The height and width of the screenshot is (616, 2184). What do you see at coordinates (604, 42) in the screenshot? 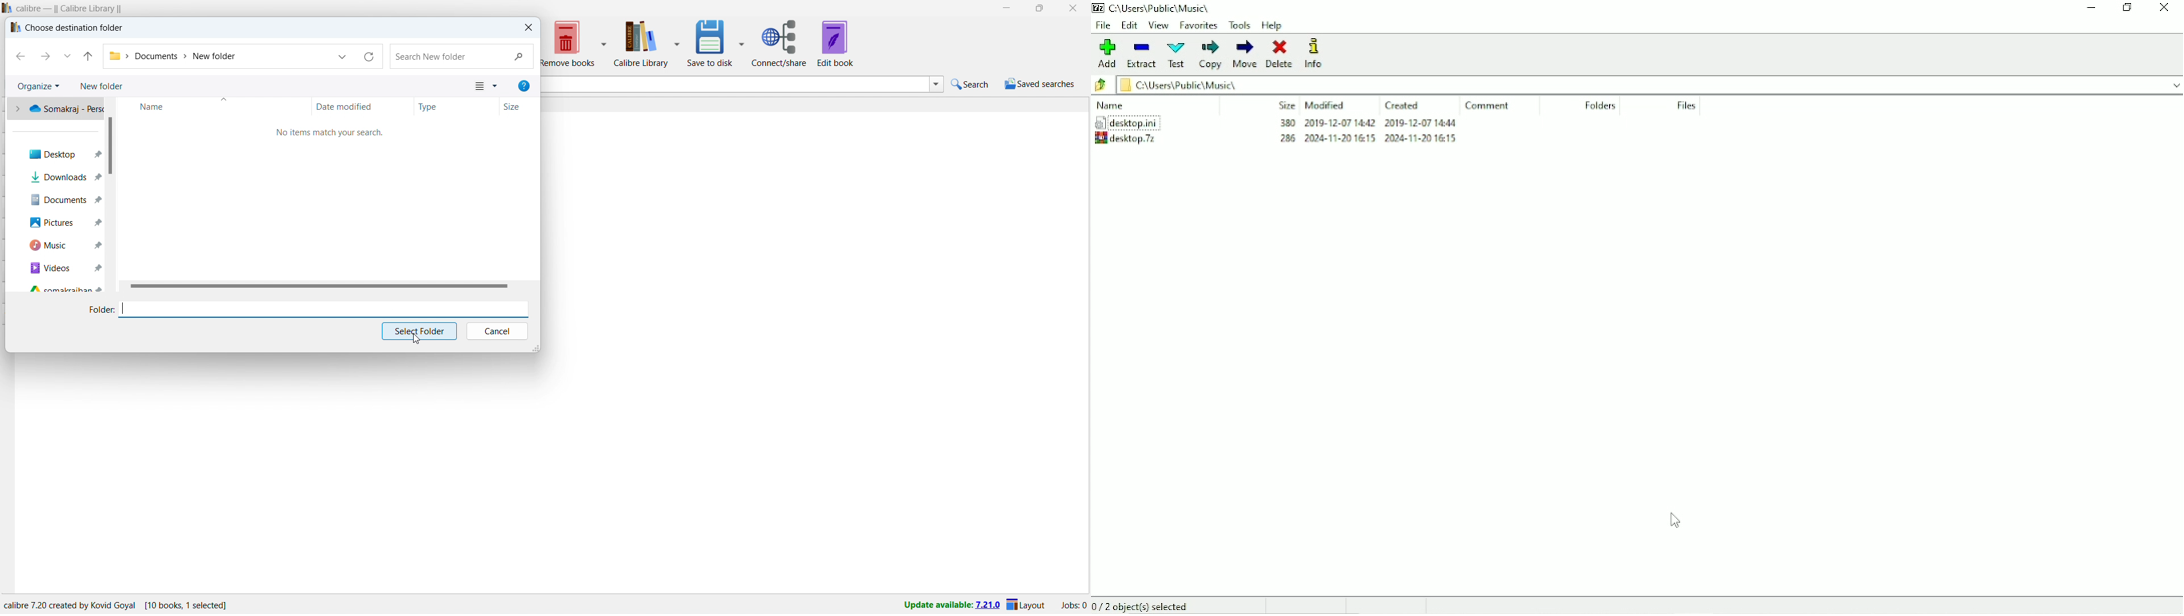
I see `remove books options` at bounding box center [604, 42].